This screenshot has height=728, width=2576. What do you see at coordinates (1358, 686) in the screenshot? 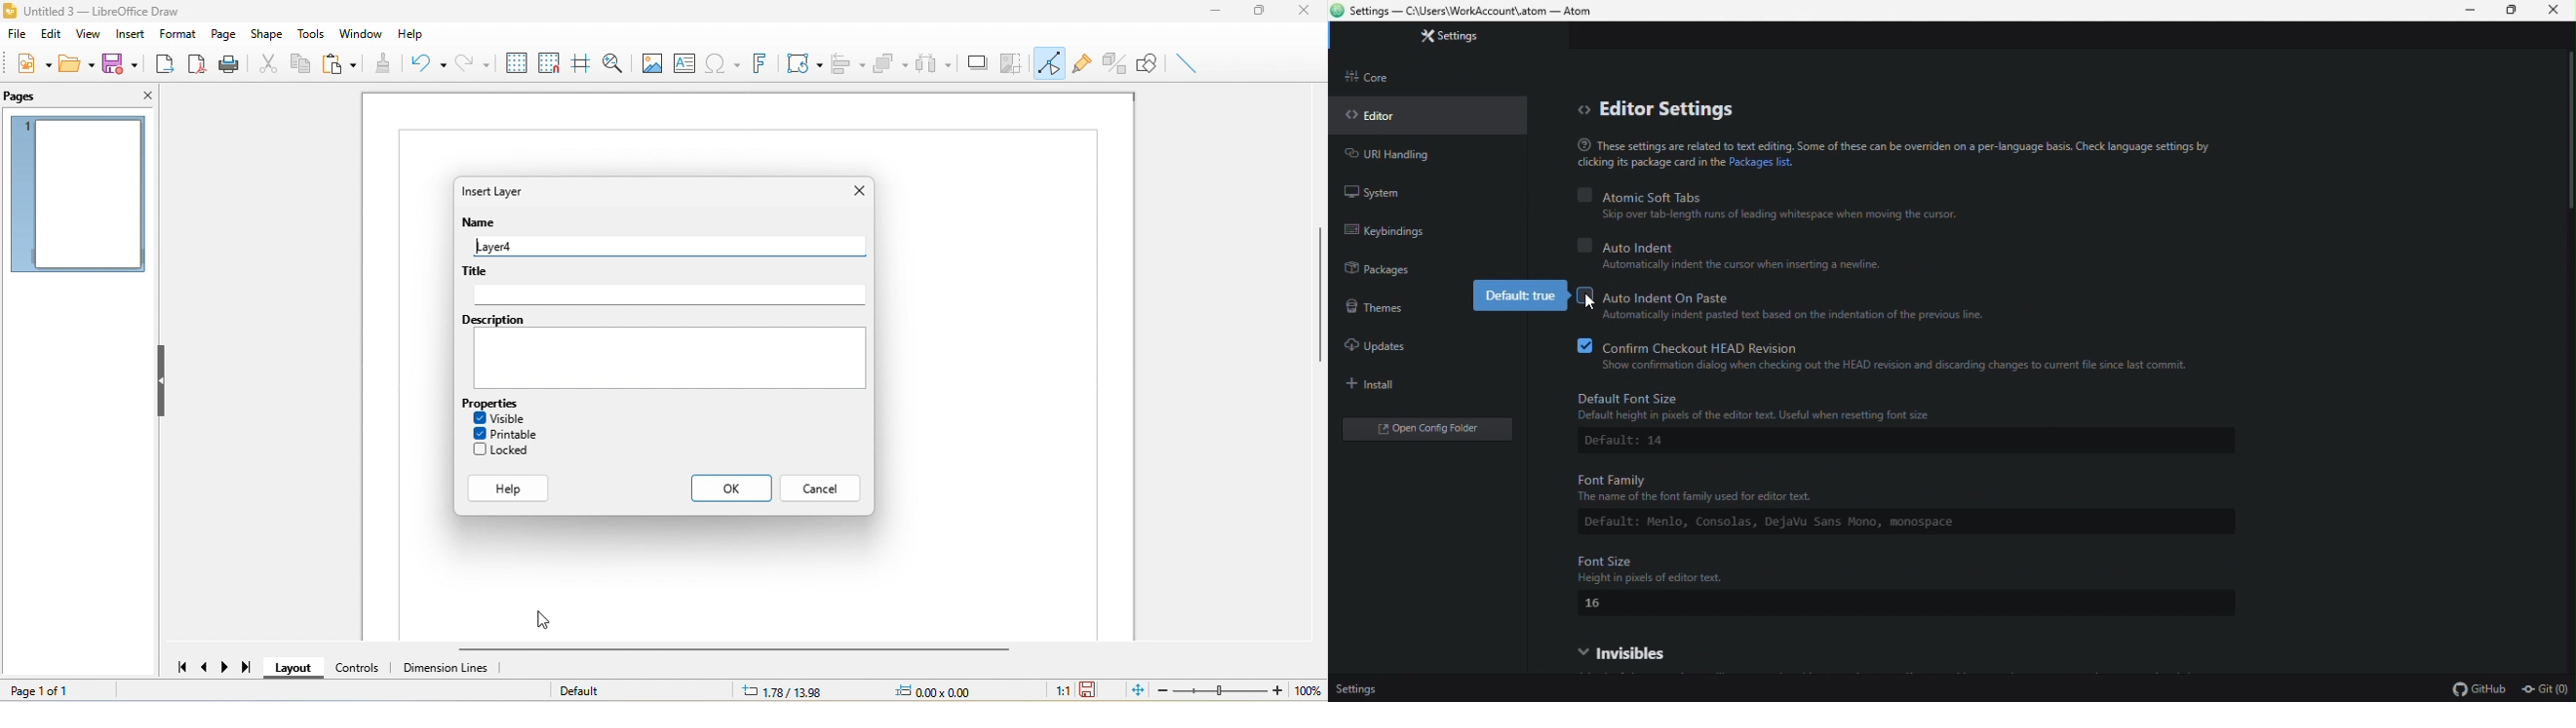
I see `Settings` at bounding box center [1358, 686].